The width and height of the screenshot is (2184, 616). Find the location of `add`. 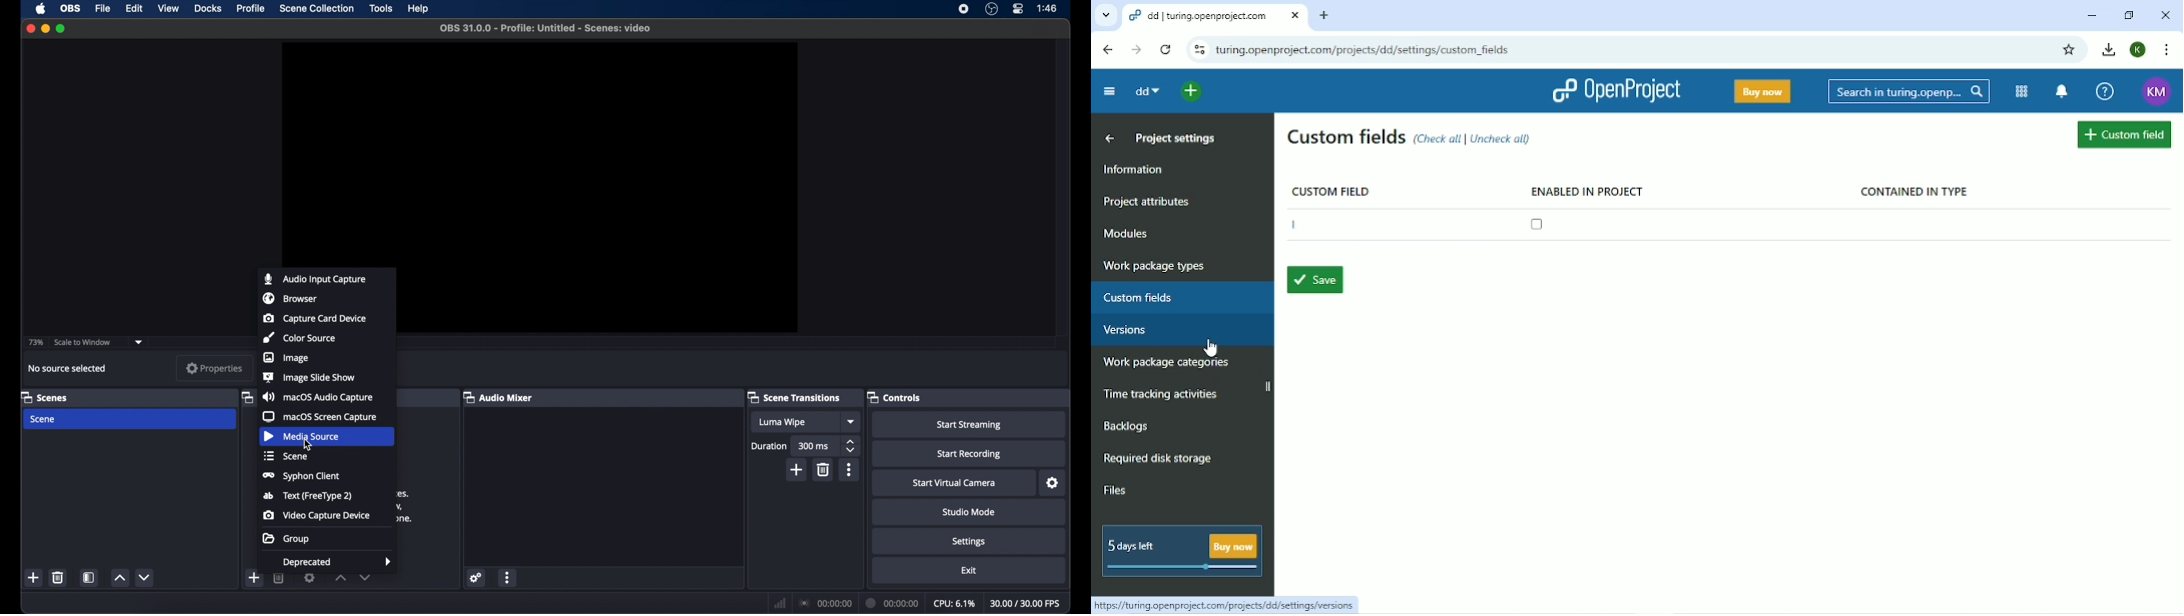

add is located at coordinates (254, 577).